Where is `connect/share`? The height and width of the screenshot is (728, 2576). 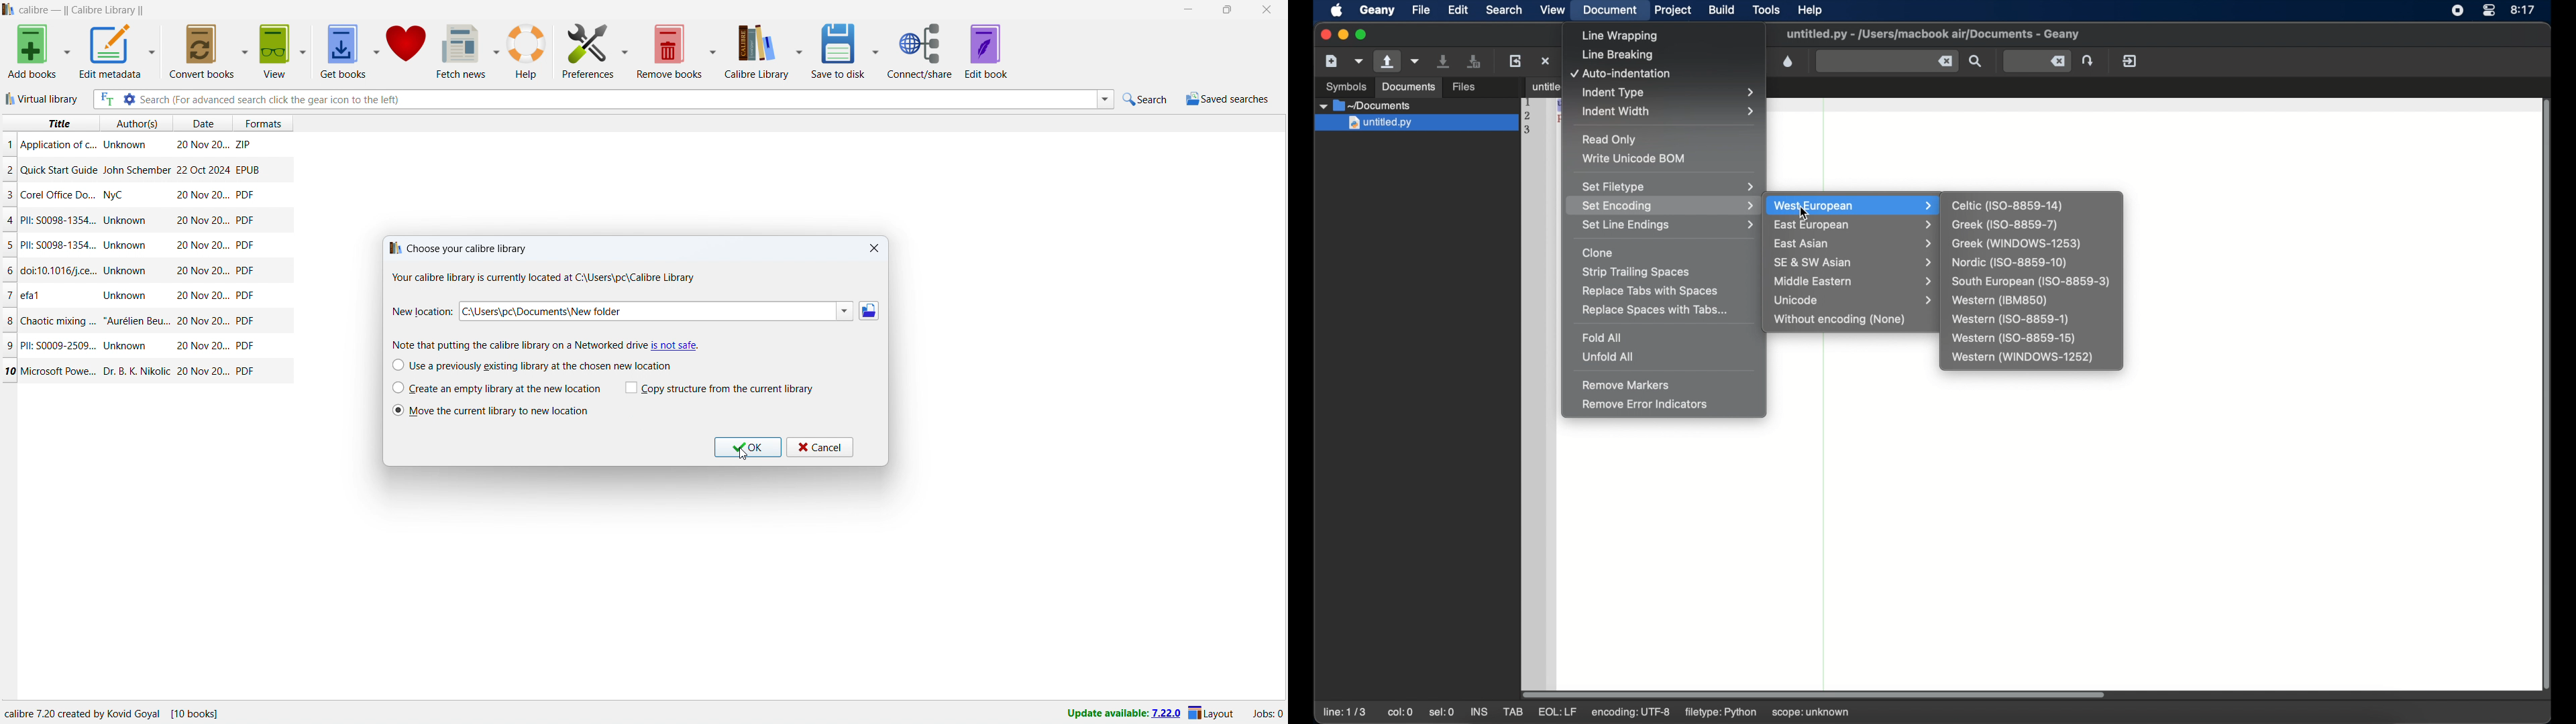
connect/share is located at coordinates (920, 51).